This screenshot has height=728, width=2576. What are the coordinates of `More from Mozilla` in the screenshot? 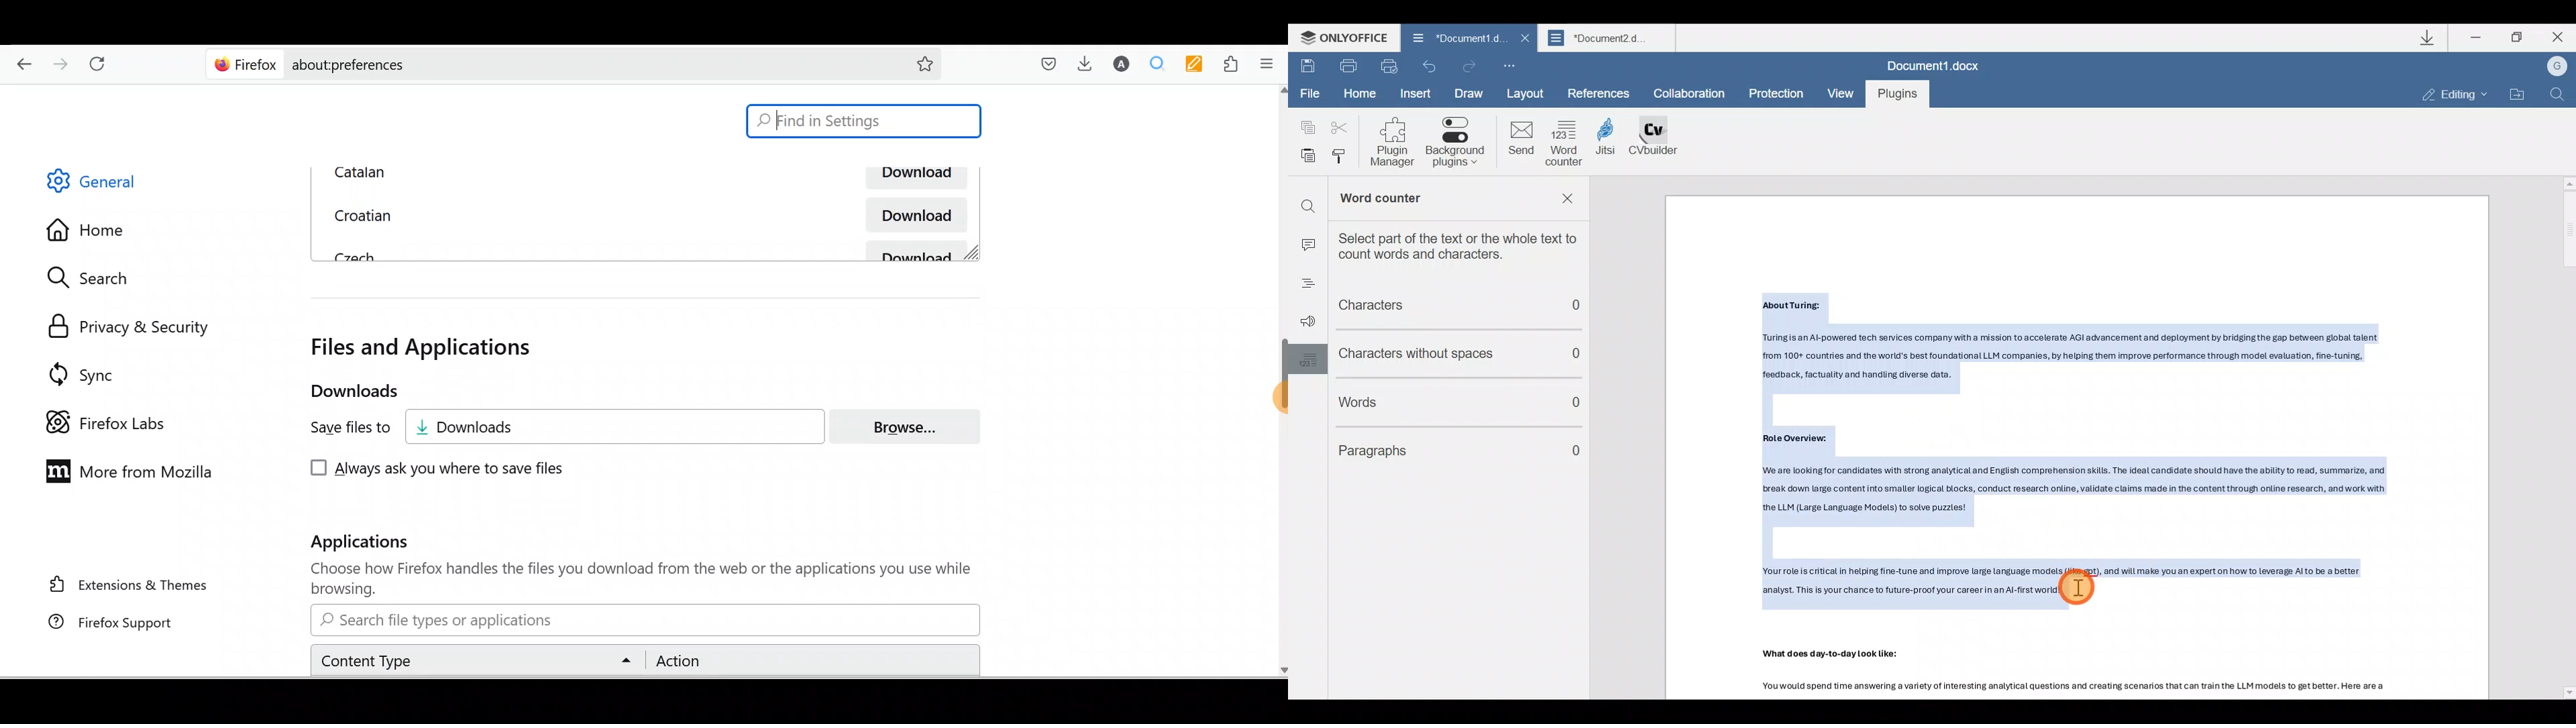 It's located at (131, 473).